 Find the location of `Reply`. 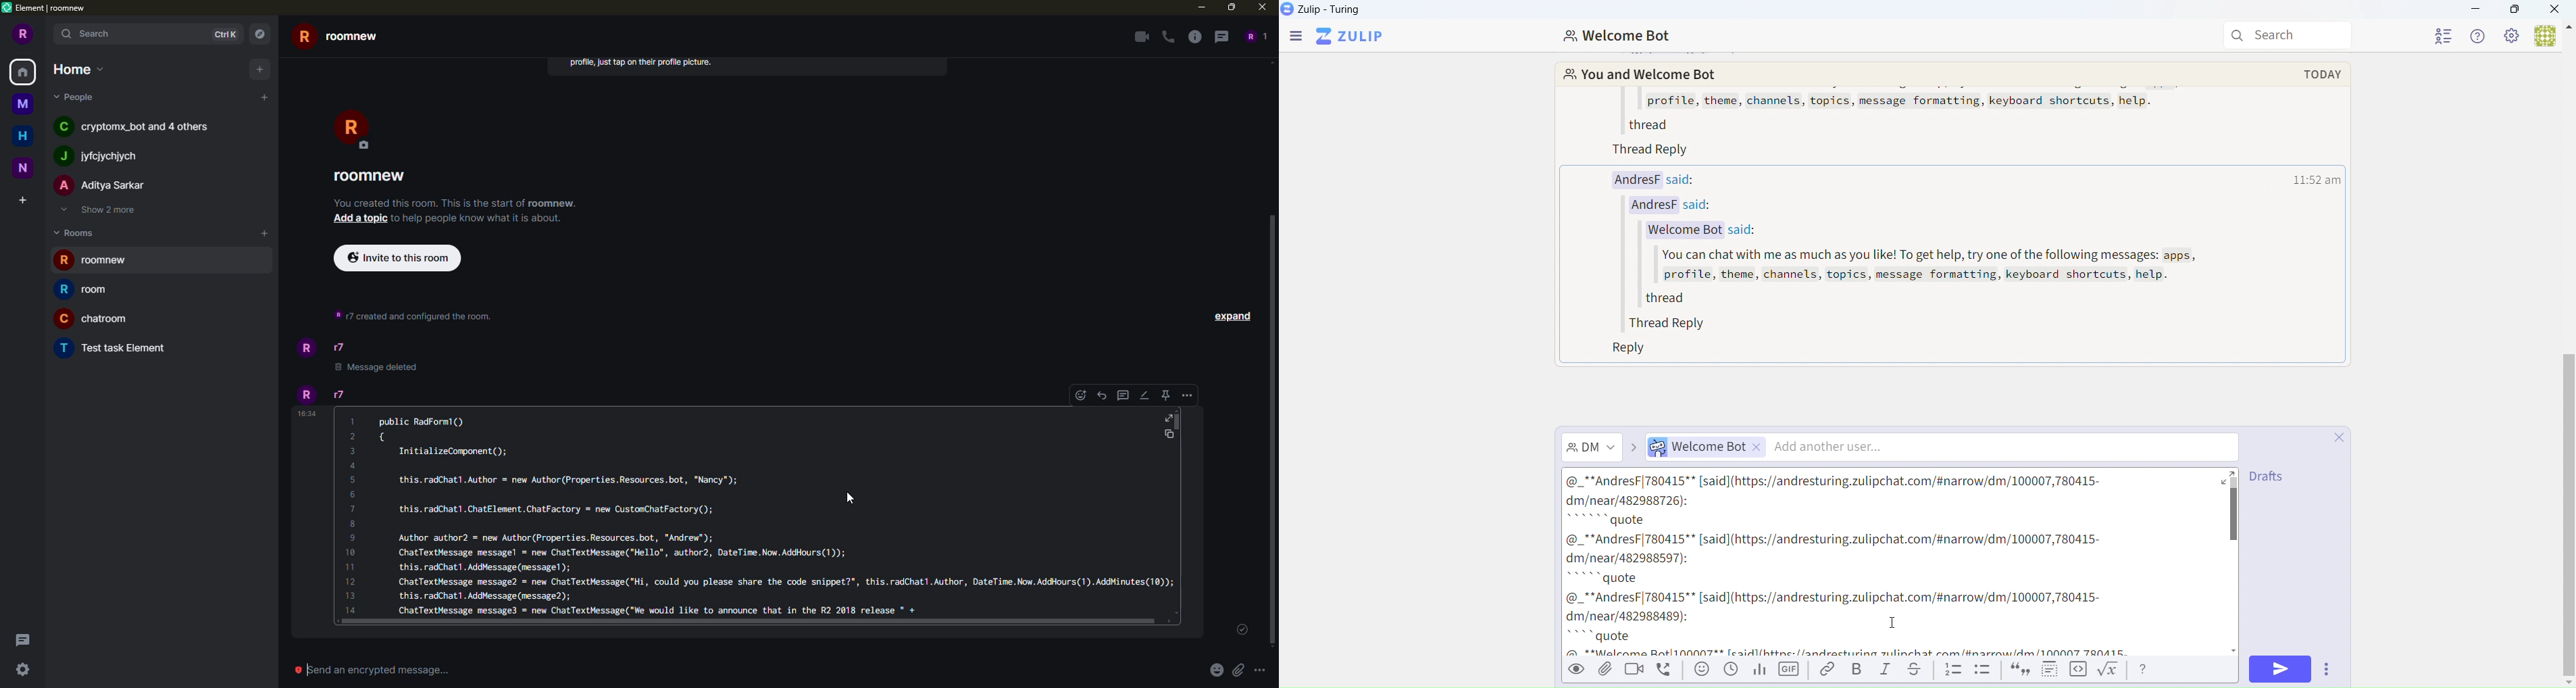

Reply is located at coordinates (1619, 349).